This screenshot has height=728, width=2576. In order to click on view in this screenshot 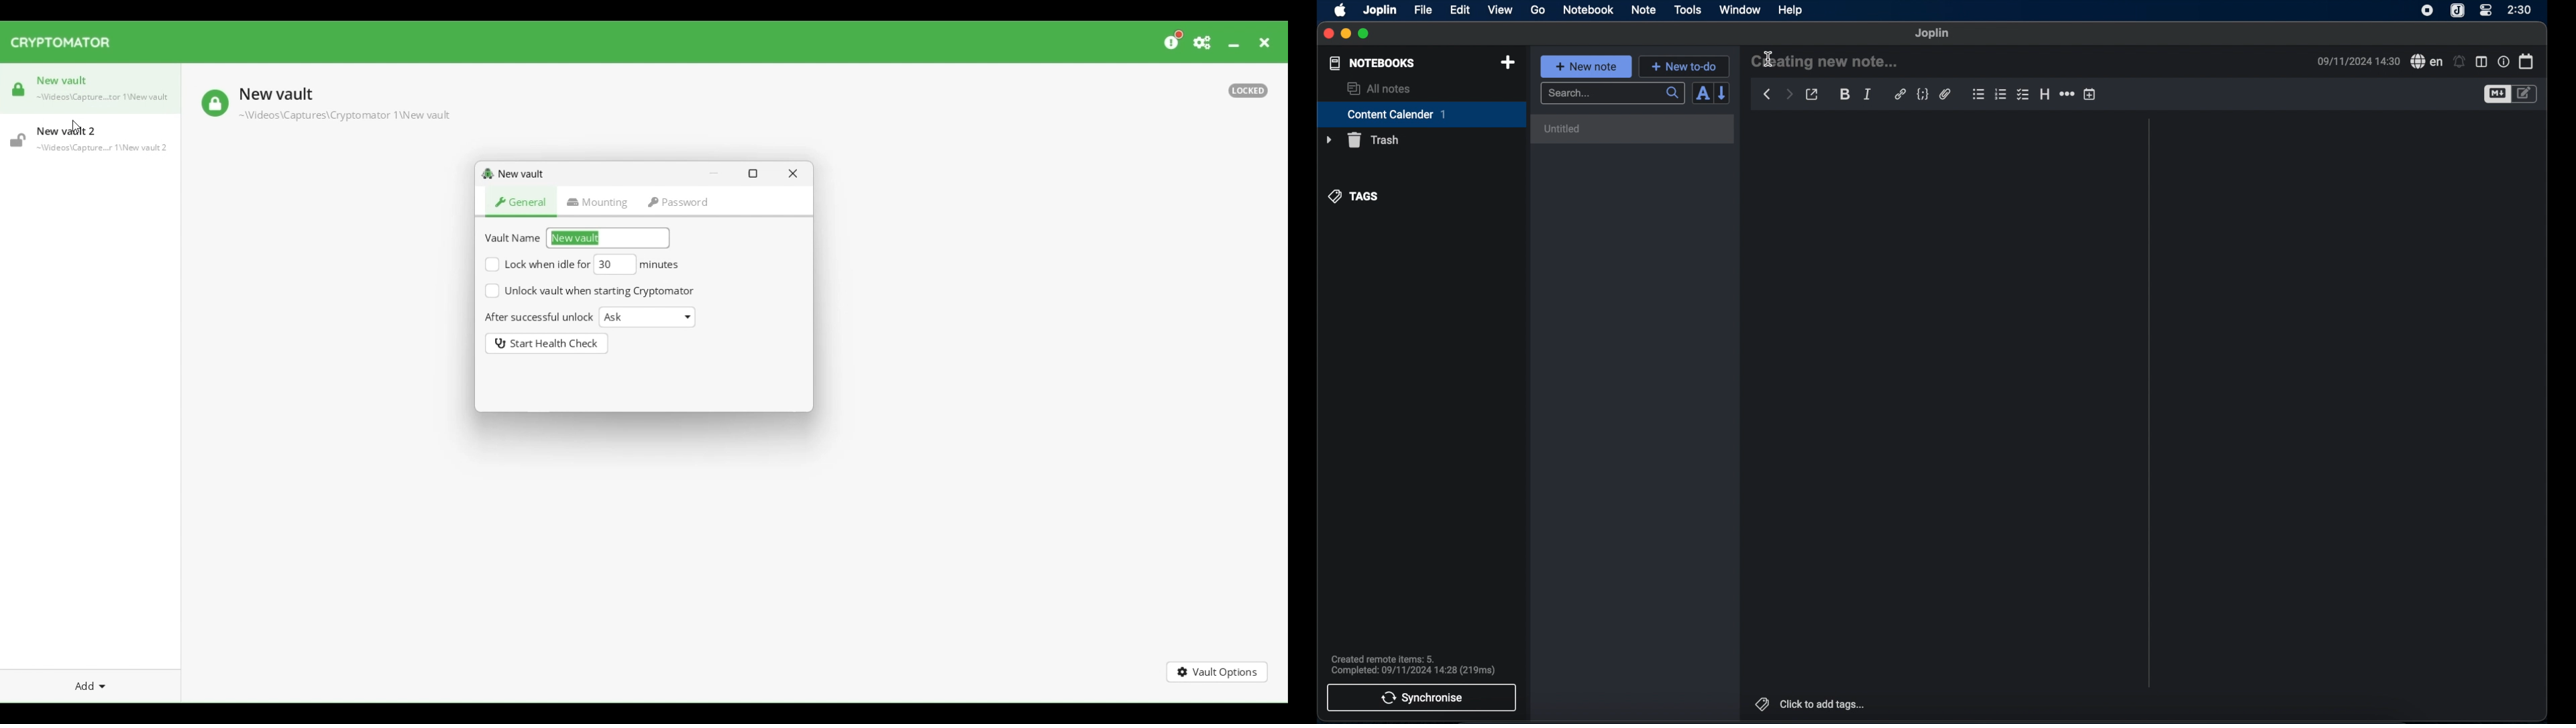, I will do `click(1501, 10)`.